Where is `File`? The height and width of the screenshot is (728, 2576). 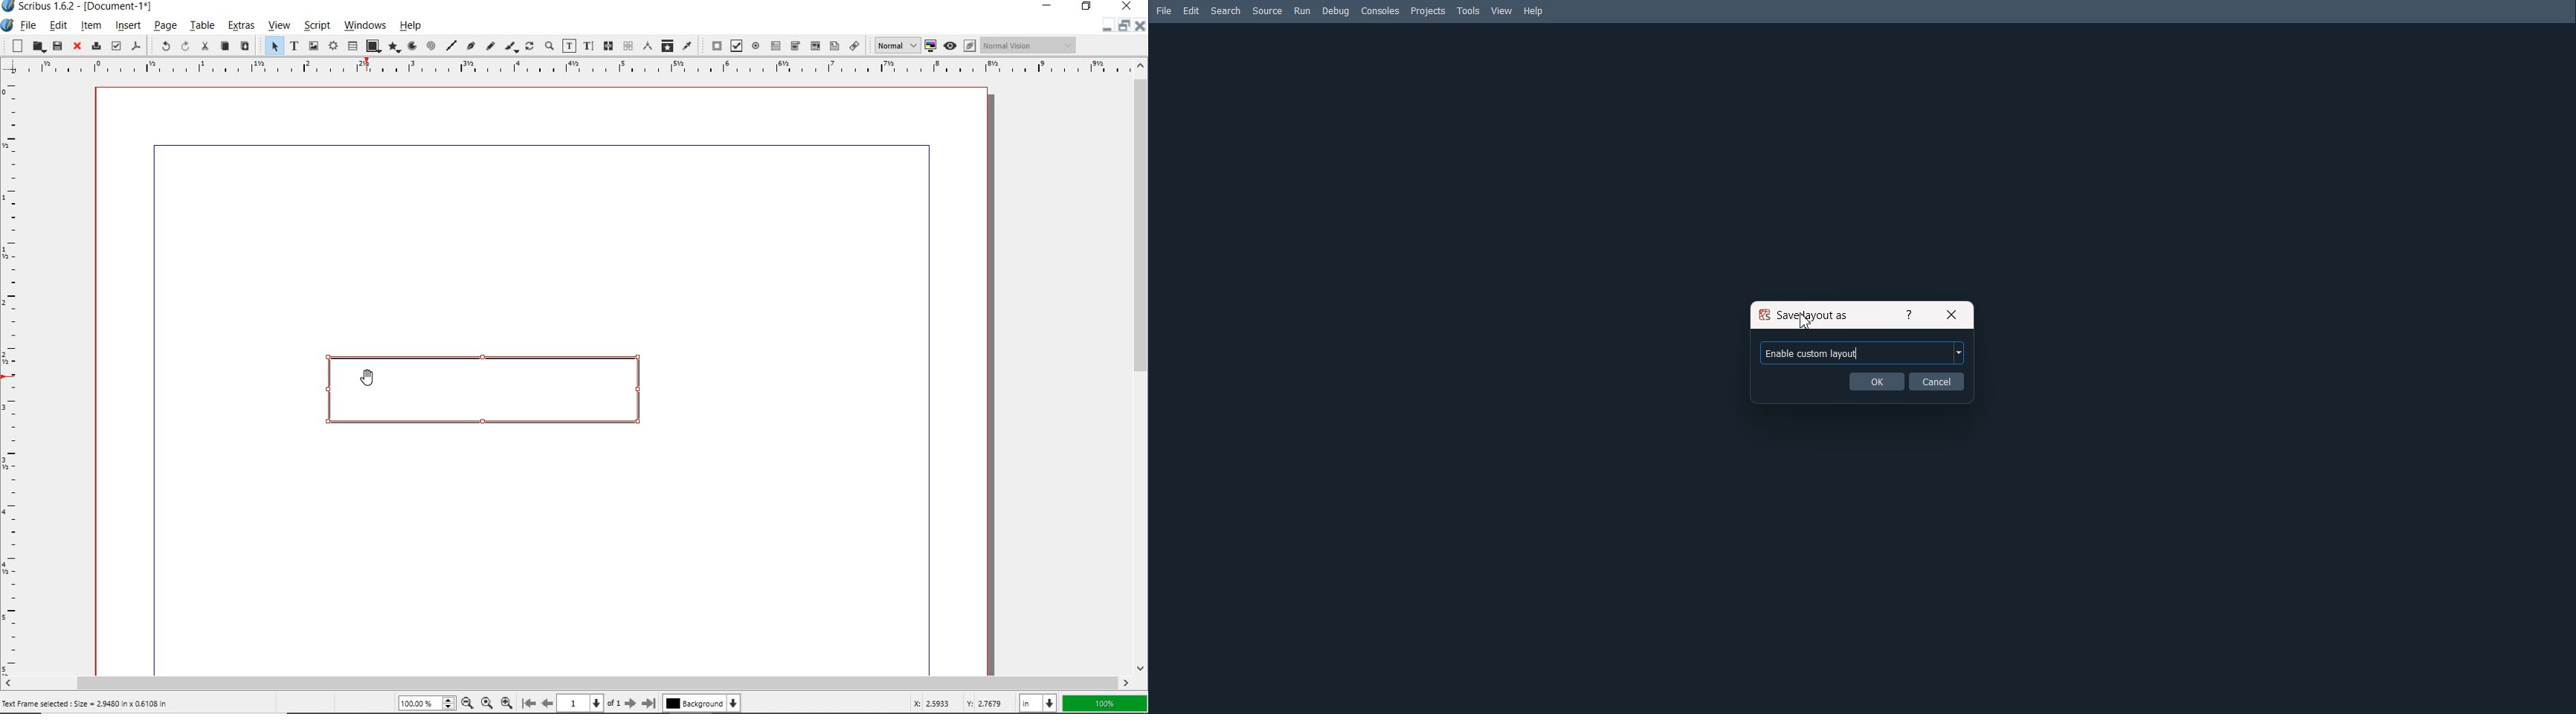 File is located at coordinates (1164, 10).